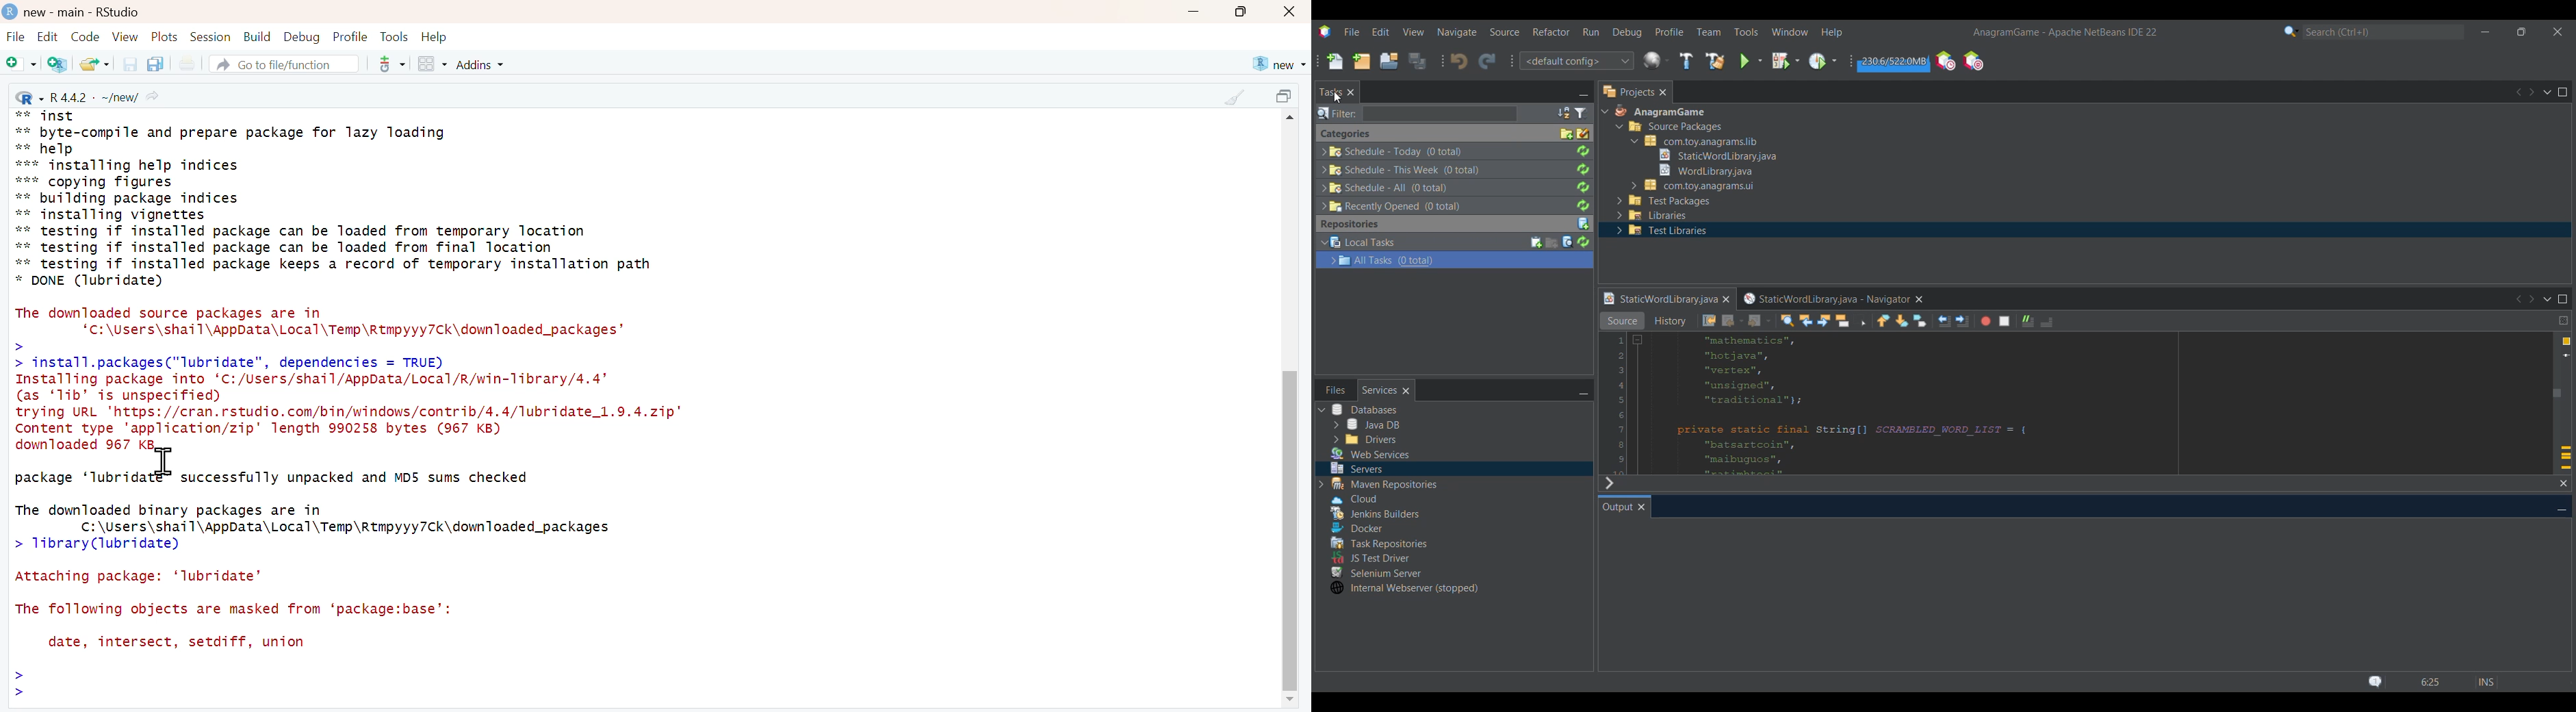  Describe the element at coordinates (1291, 12) in the screenshot. I see `close` at that location.